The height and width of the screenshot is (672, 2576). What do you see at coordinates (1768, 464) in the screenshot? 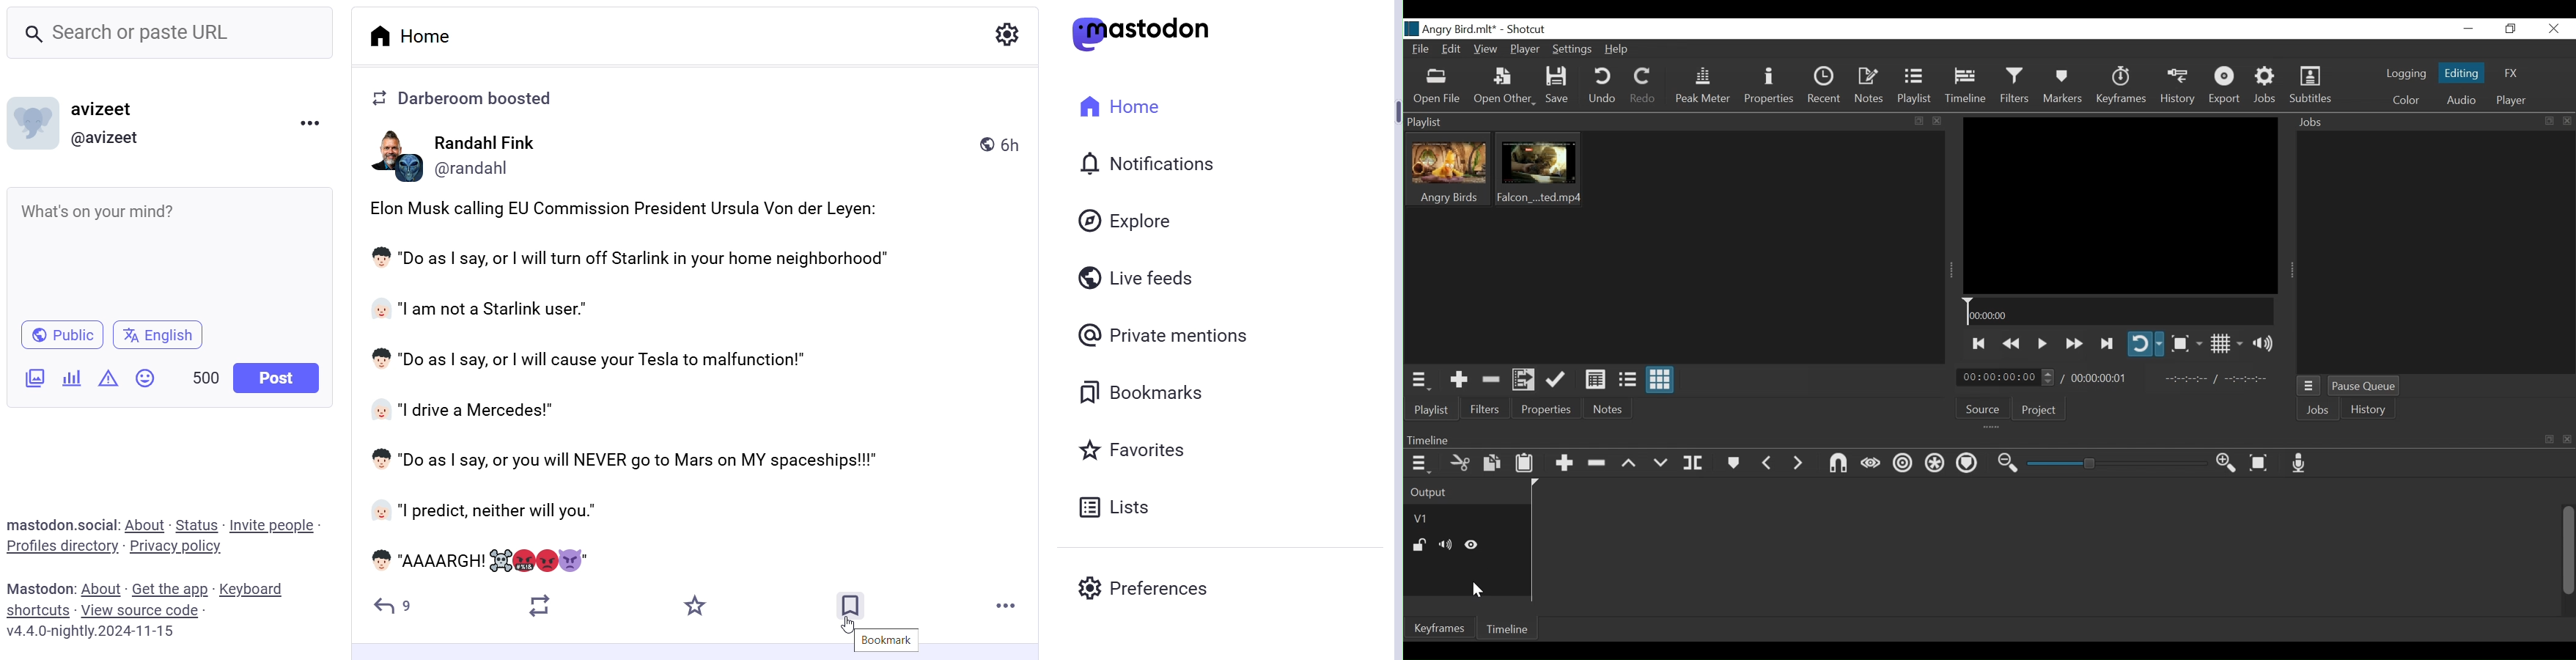
I see `Previous marker` at bounding box center [1768, 464].